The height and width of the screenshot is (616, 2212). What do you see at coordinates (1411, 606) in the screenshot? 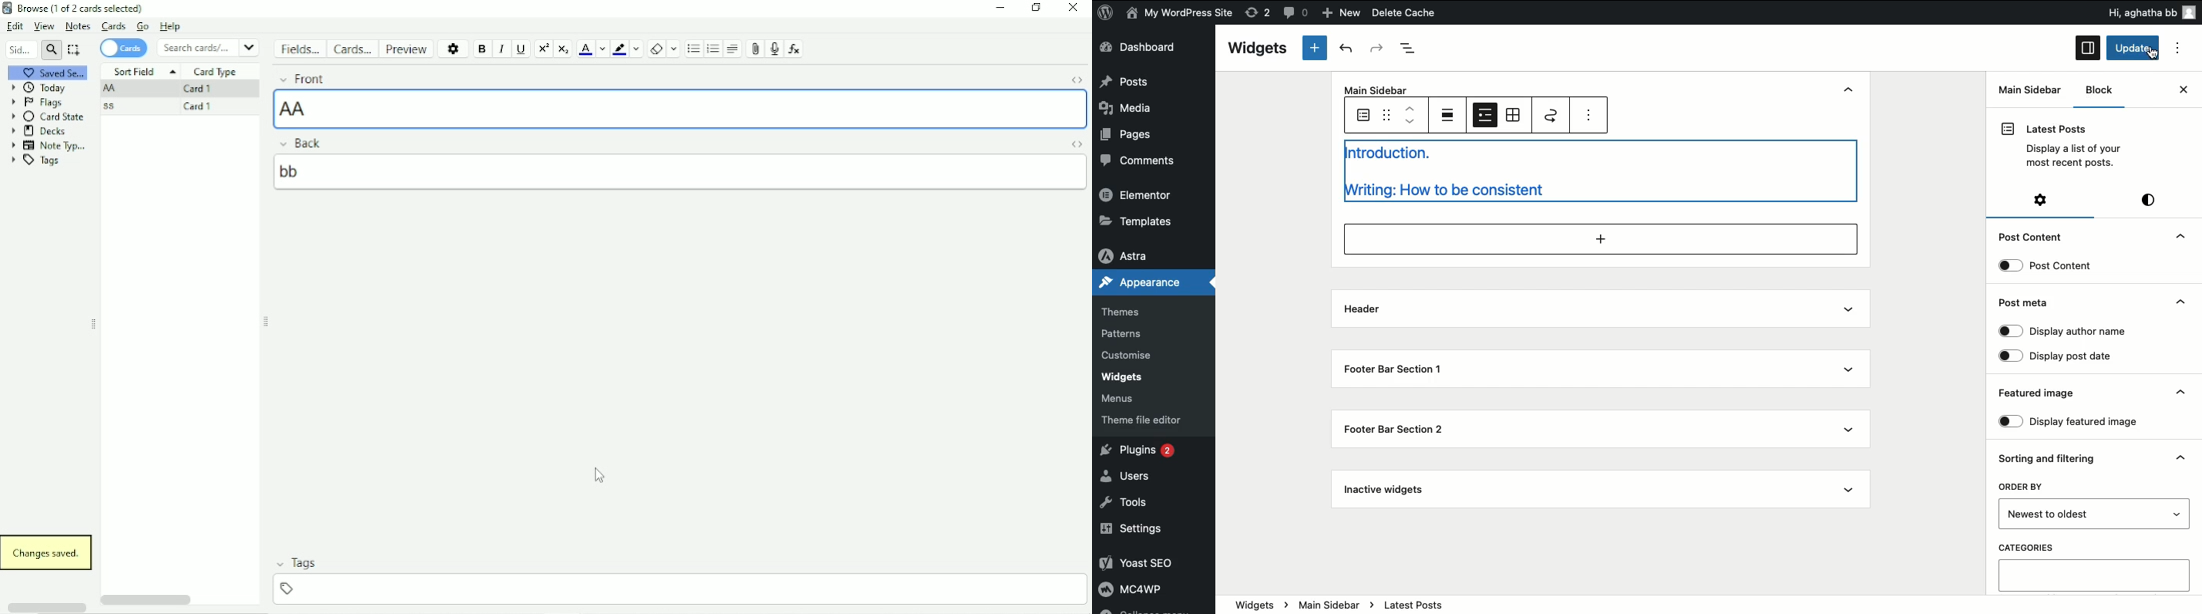
I see `latest post` at bounding box center [1411, 606].